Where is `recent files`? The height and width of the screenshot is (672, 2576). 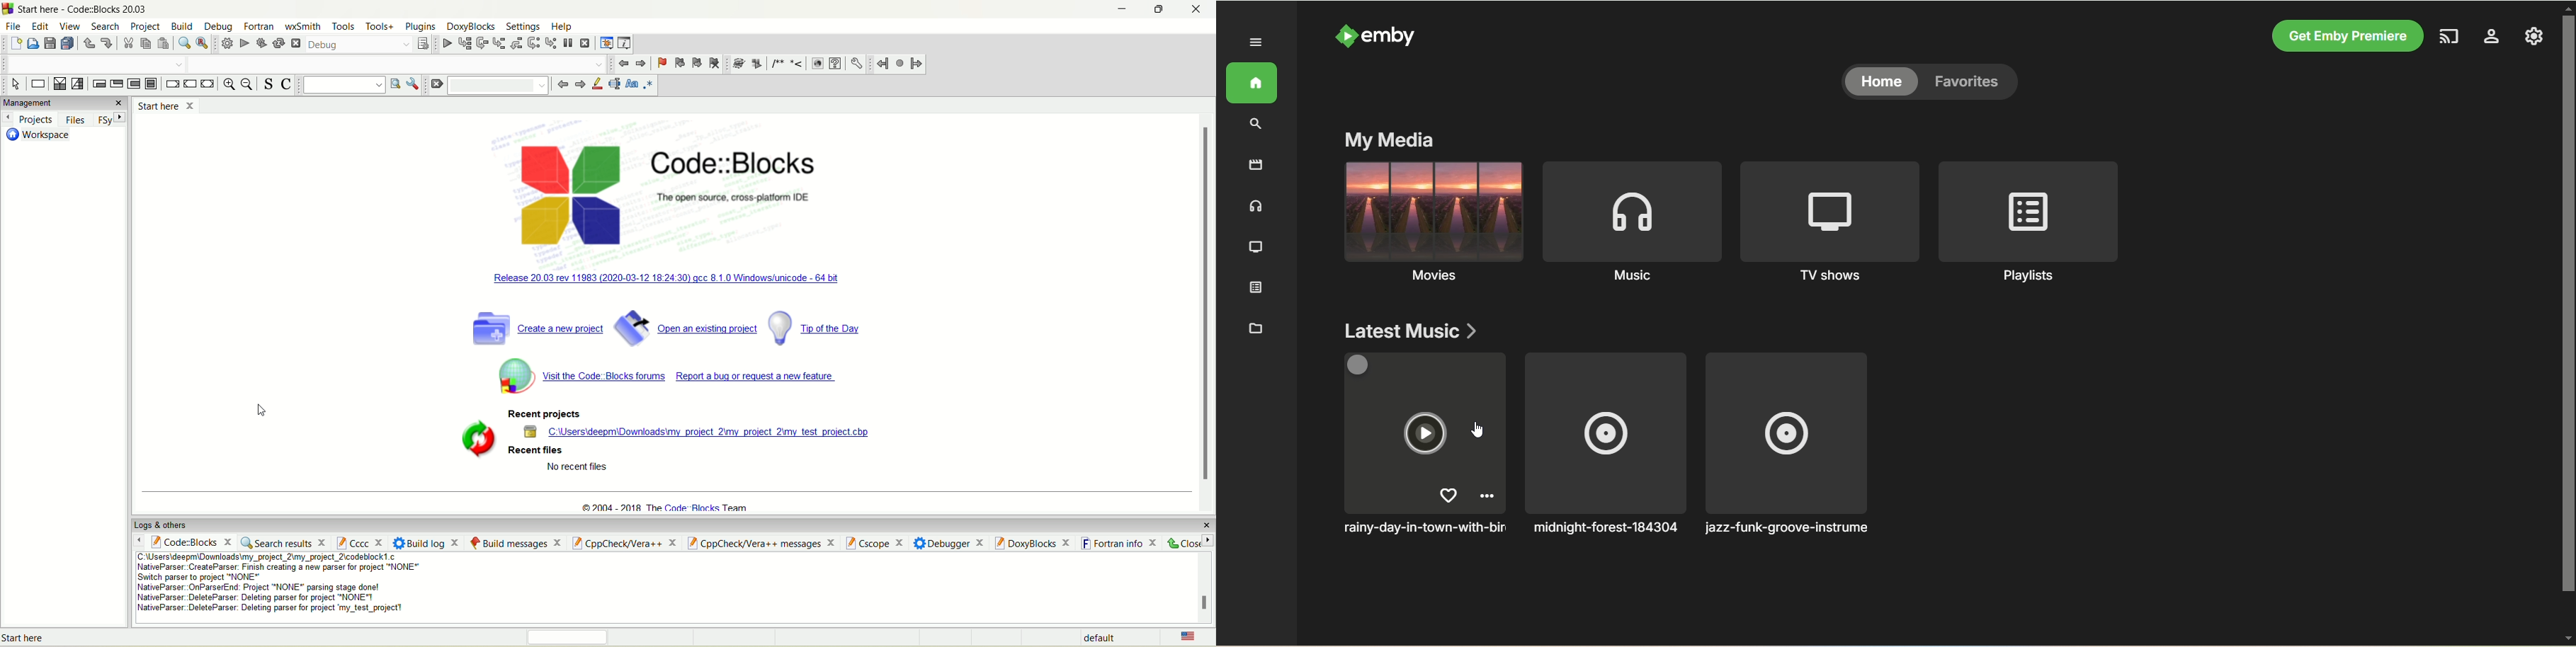 recent files is located at coordinates (545, 452).